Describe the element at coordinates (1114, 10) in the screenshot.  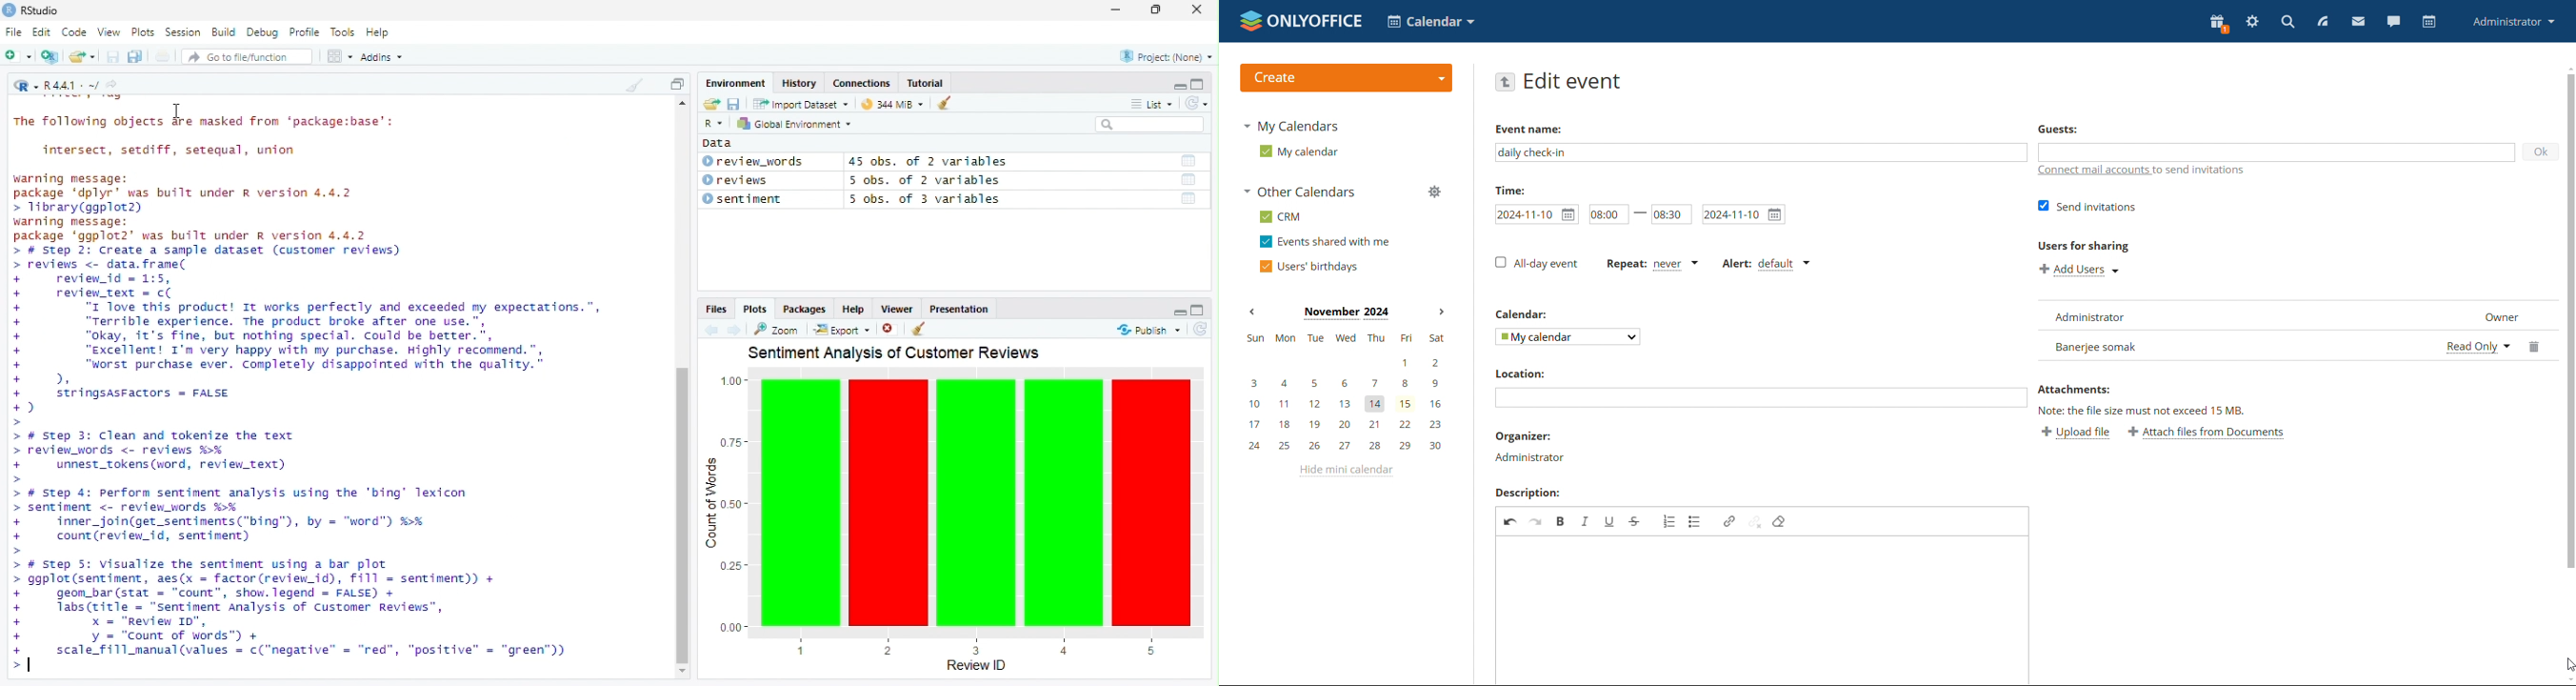
I see `Minimize` at that location.